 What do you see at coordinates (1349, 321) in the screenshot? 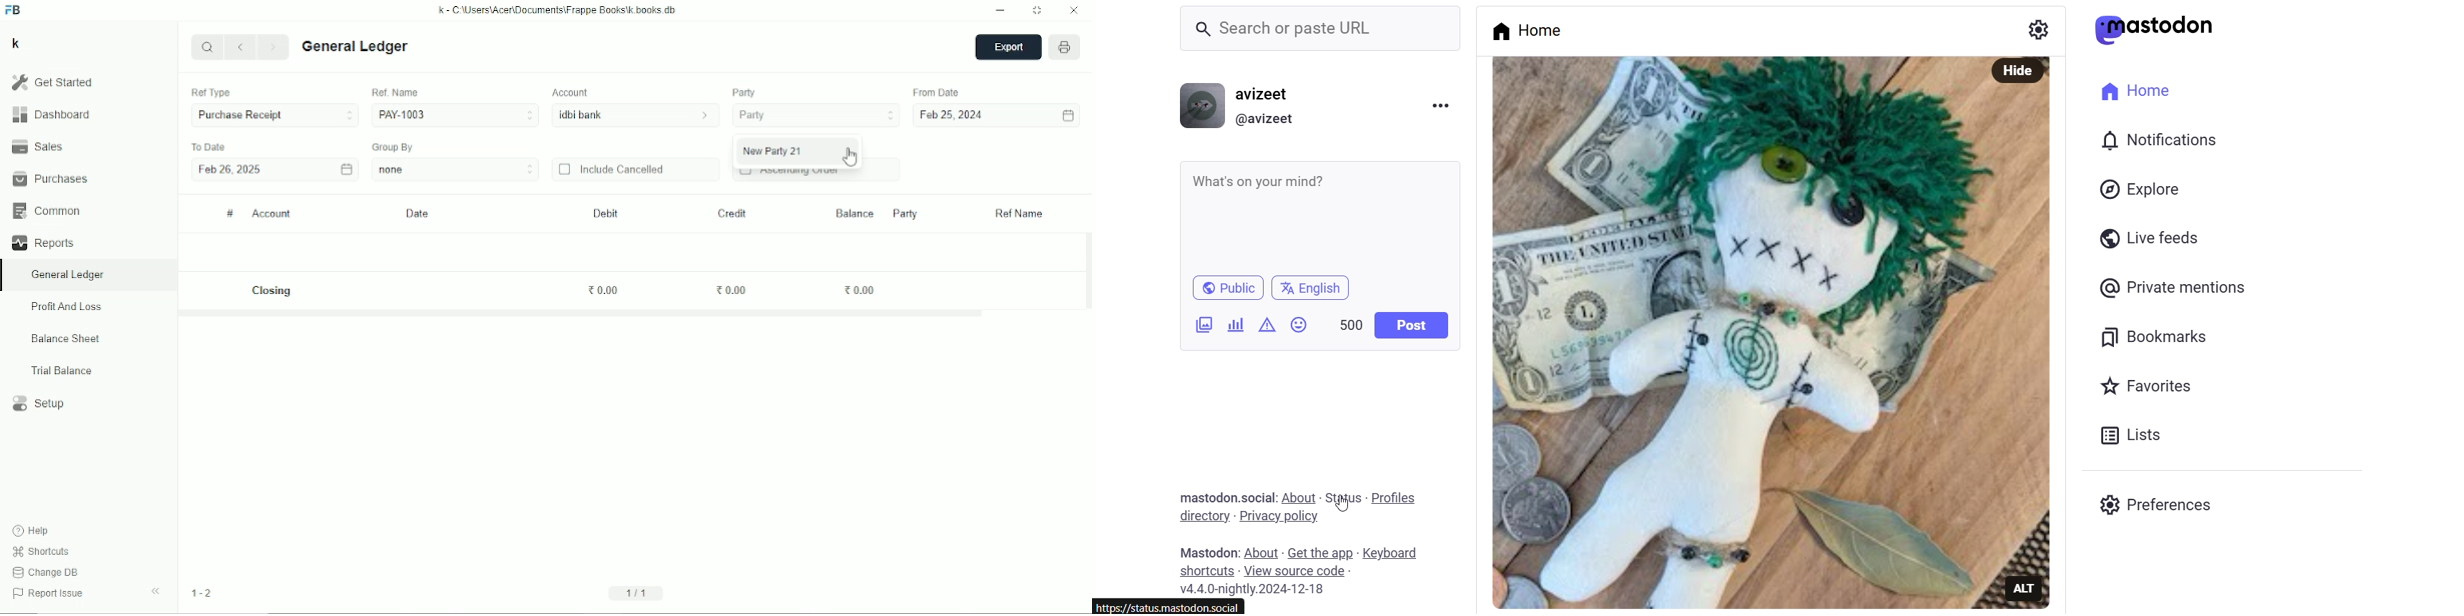
I see `word limit` at bounding box center [1349, 321].